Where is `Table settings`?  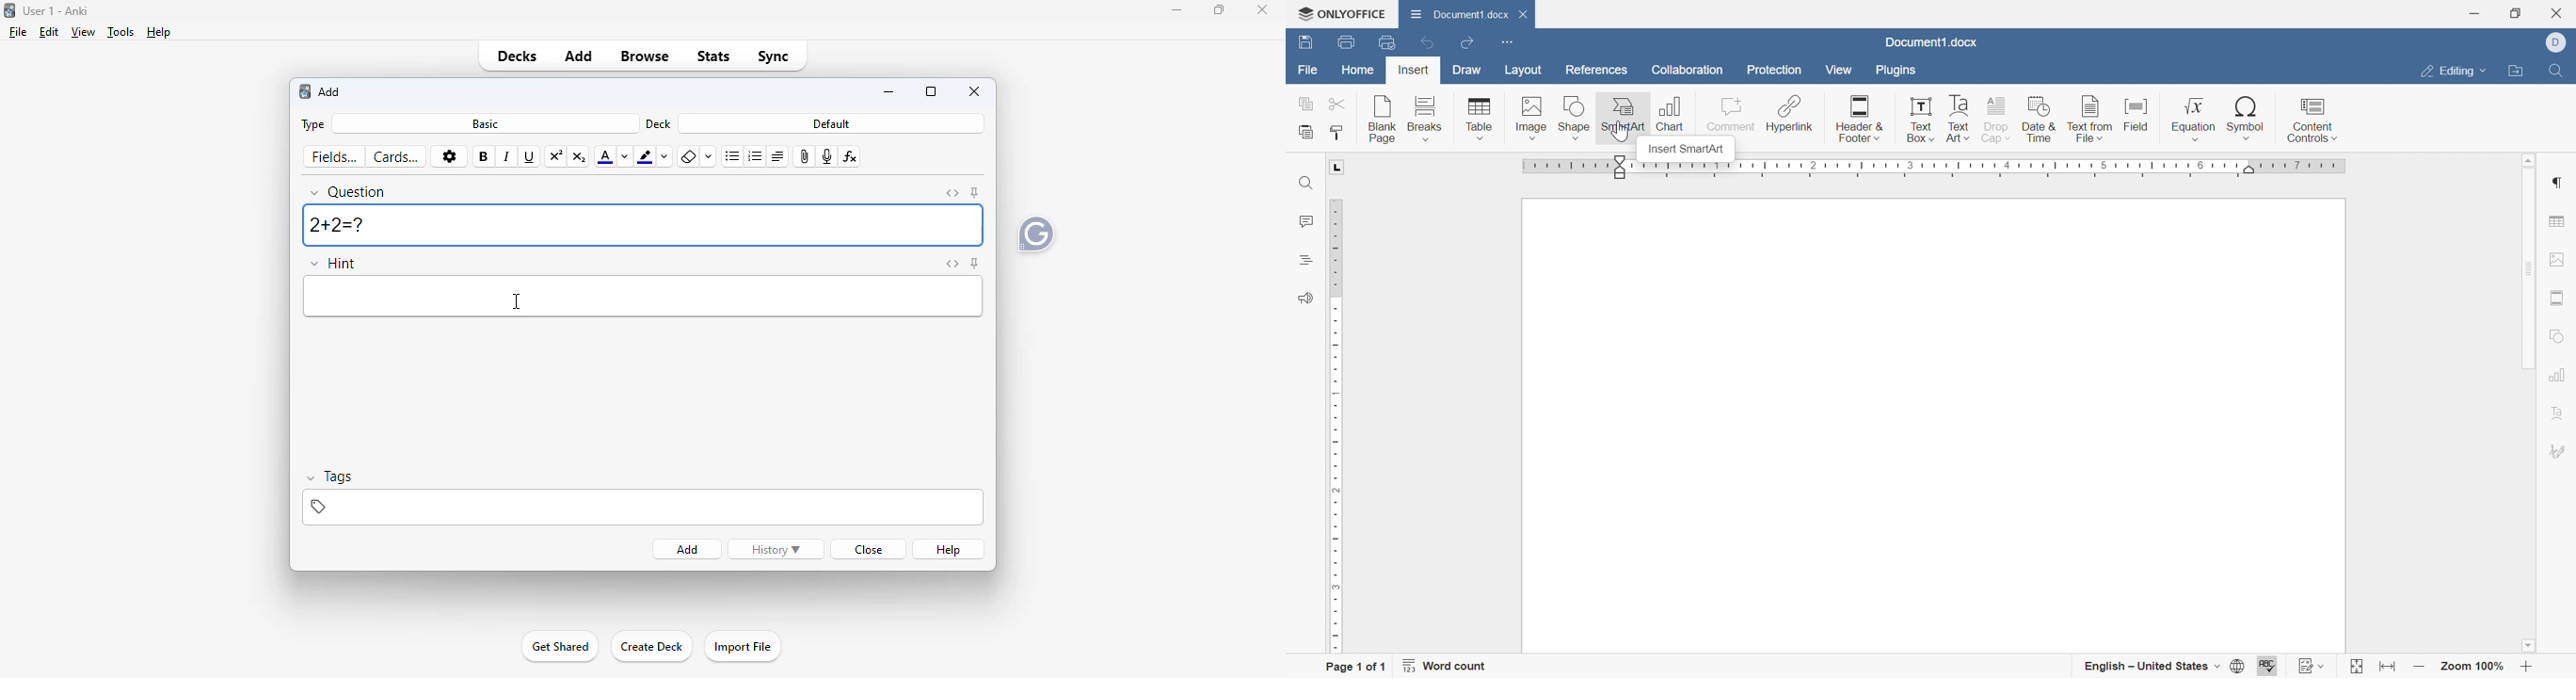 Table settings is located at coordinates (2560, 221).